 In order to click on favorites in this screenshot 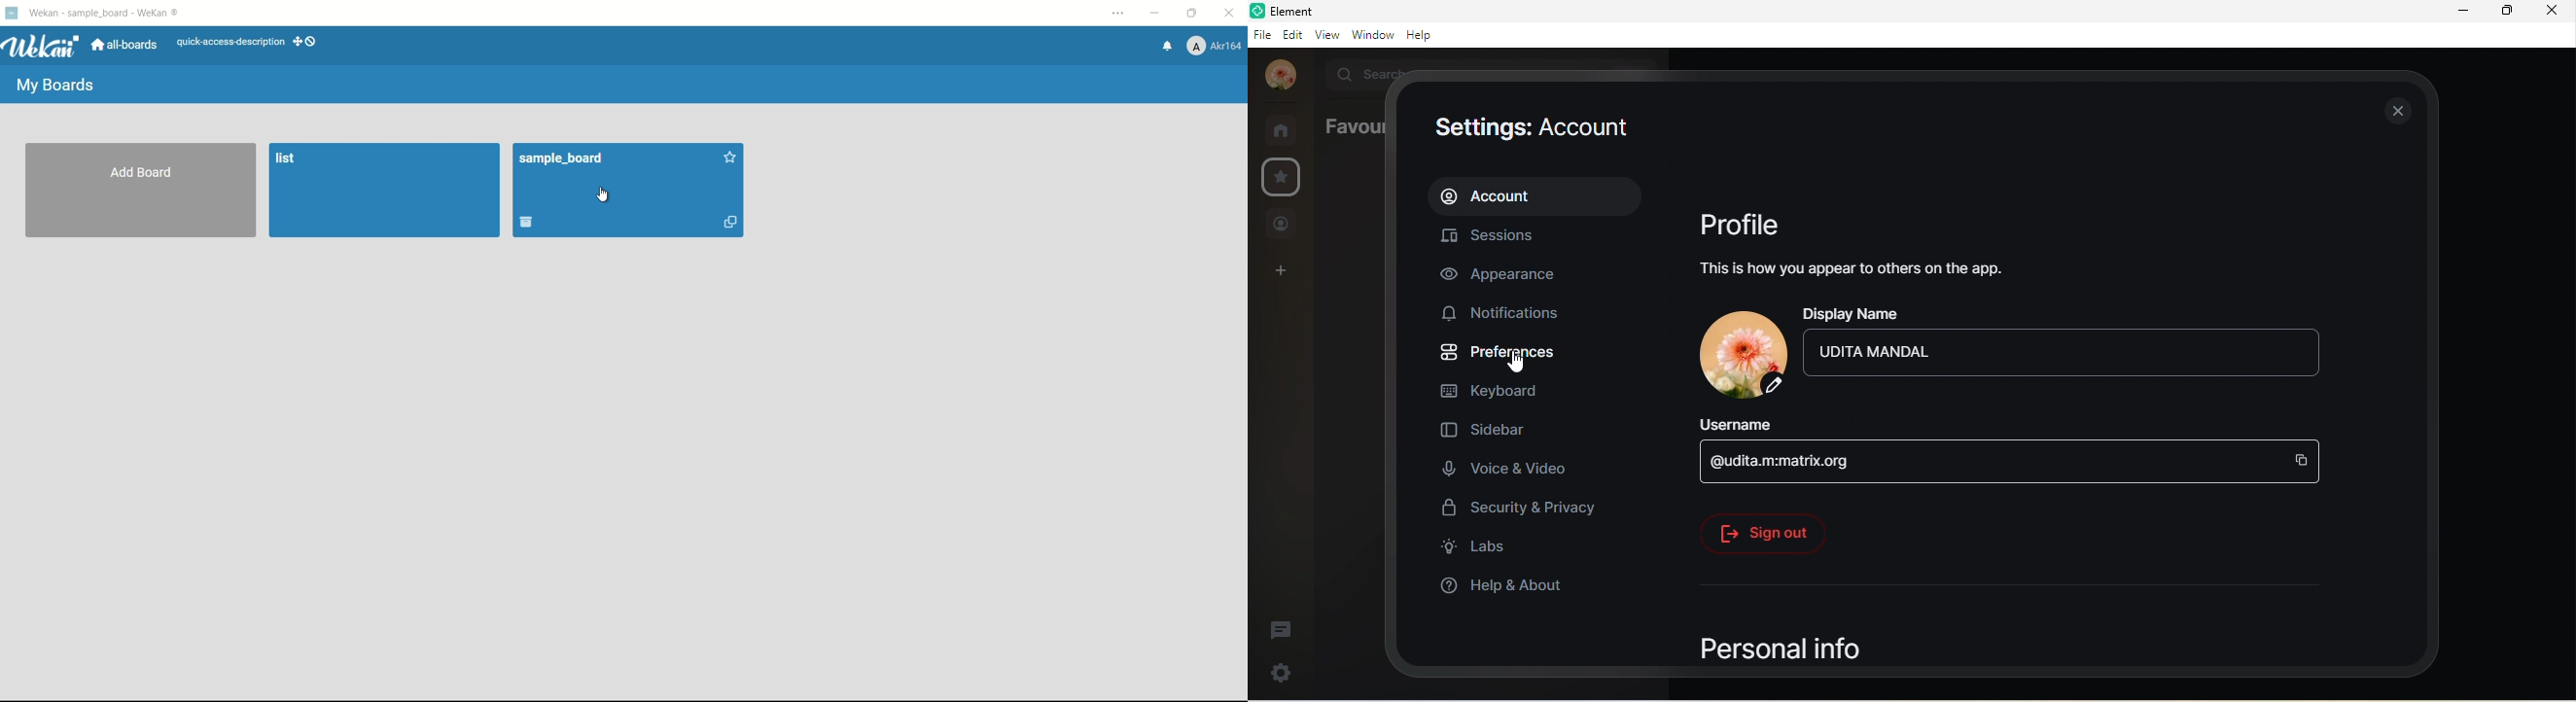, I will do `click(1280, 177)`.